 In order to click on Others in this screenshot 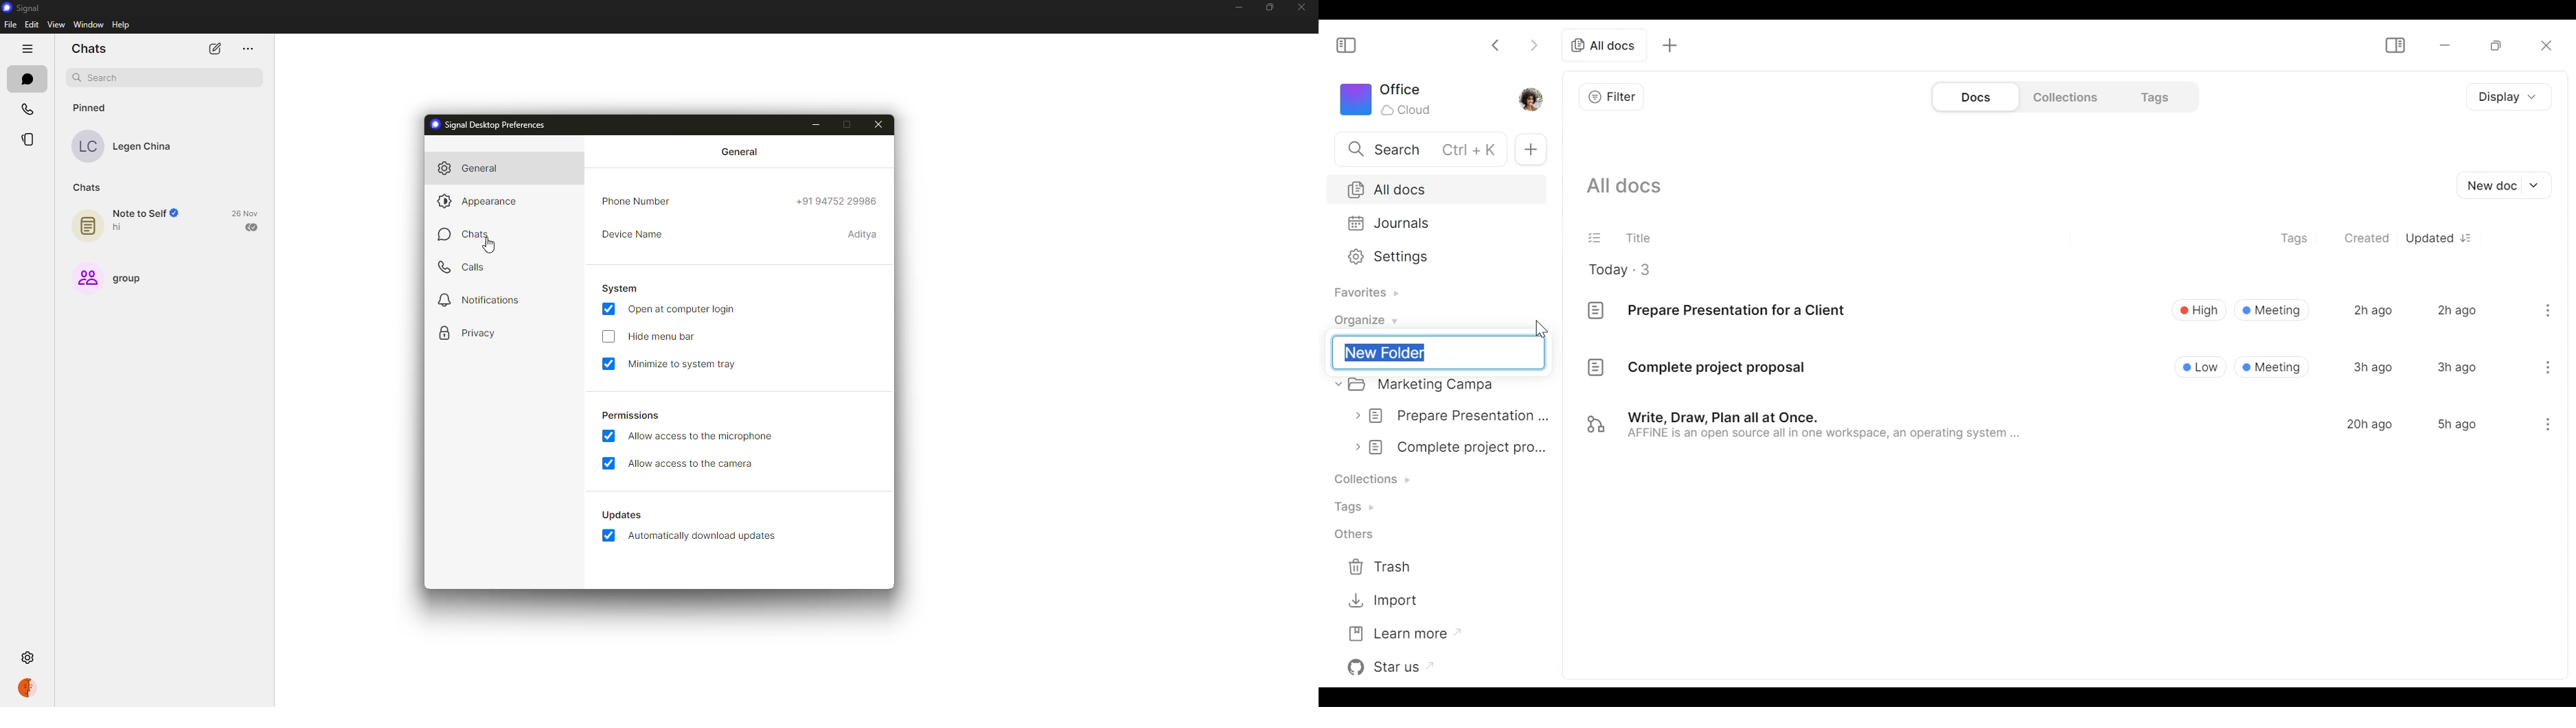, I will do `click(1359, 534)`.